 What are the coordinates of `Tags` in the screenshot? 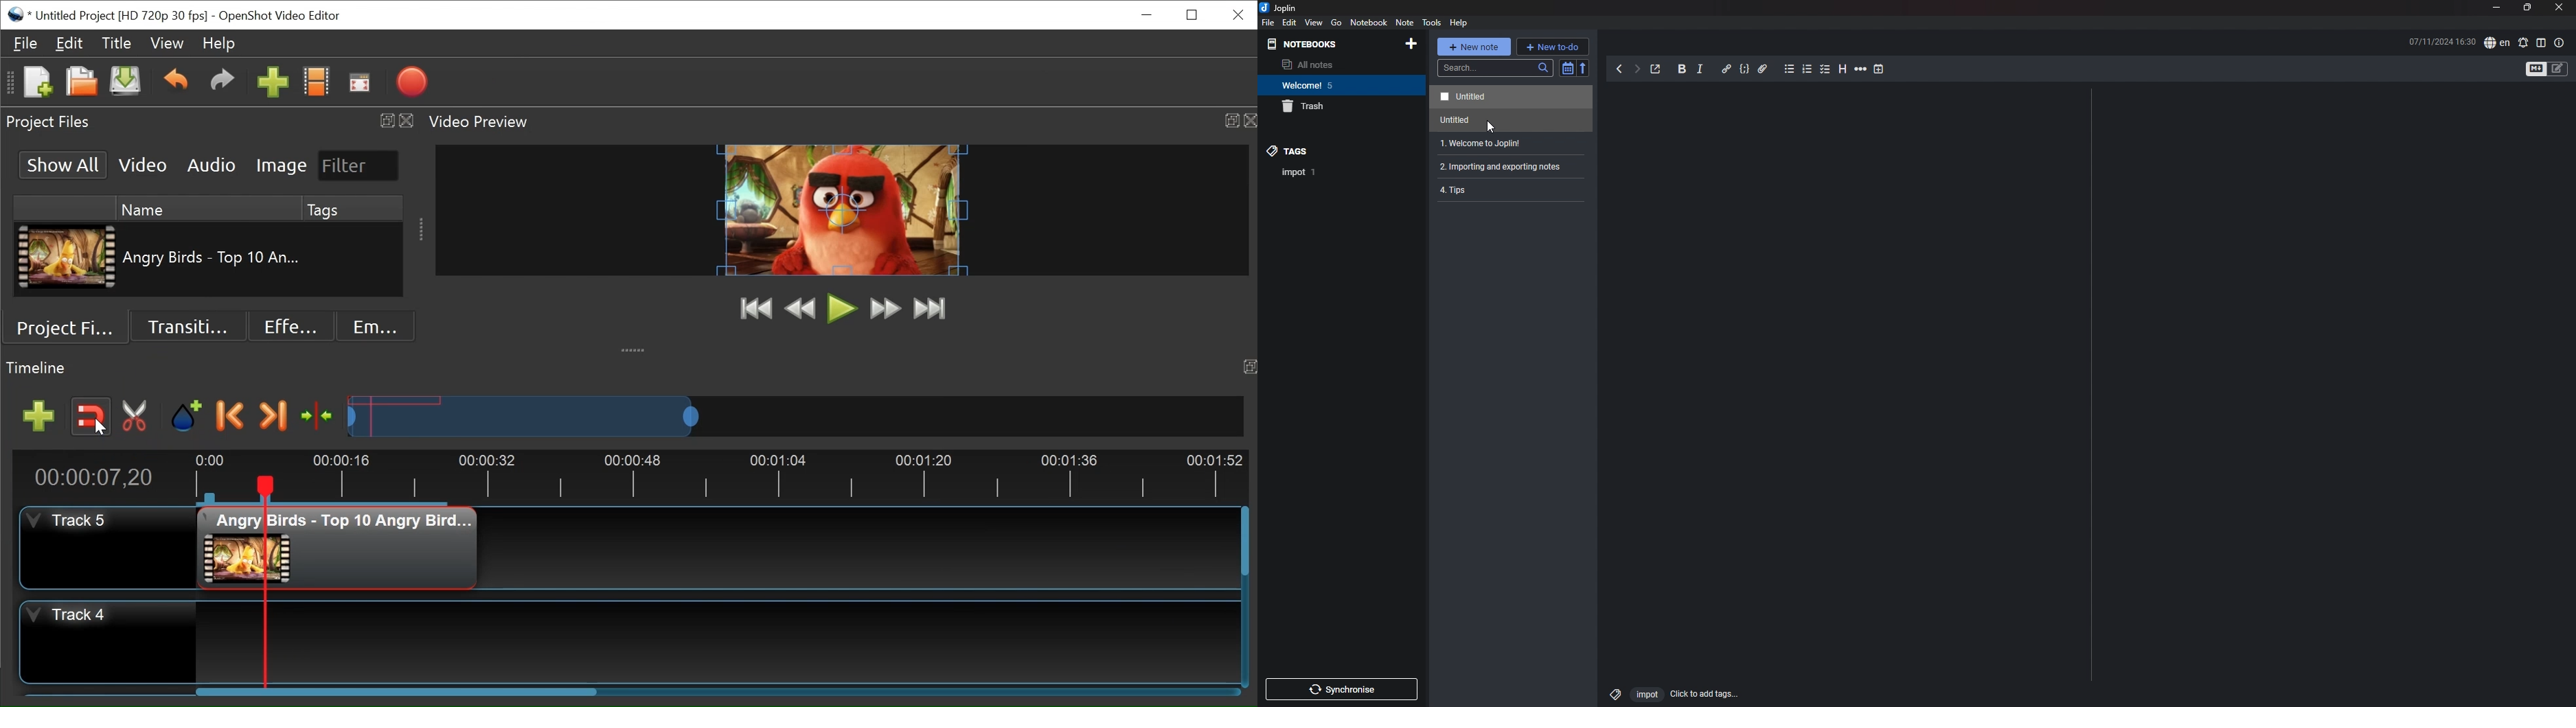 It's located at (352, 208).